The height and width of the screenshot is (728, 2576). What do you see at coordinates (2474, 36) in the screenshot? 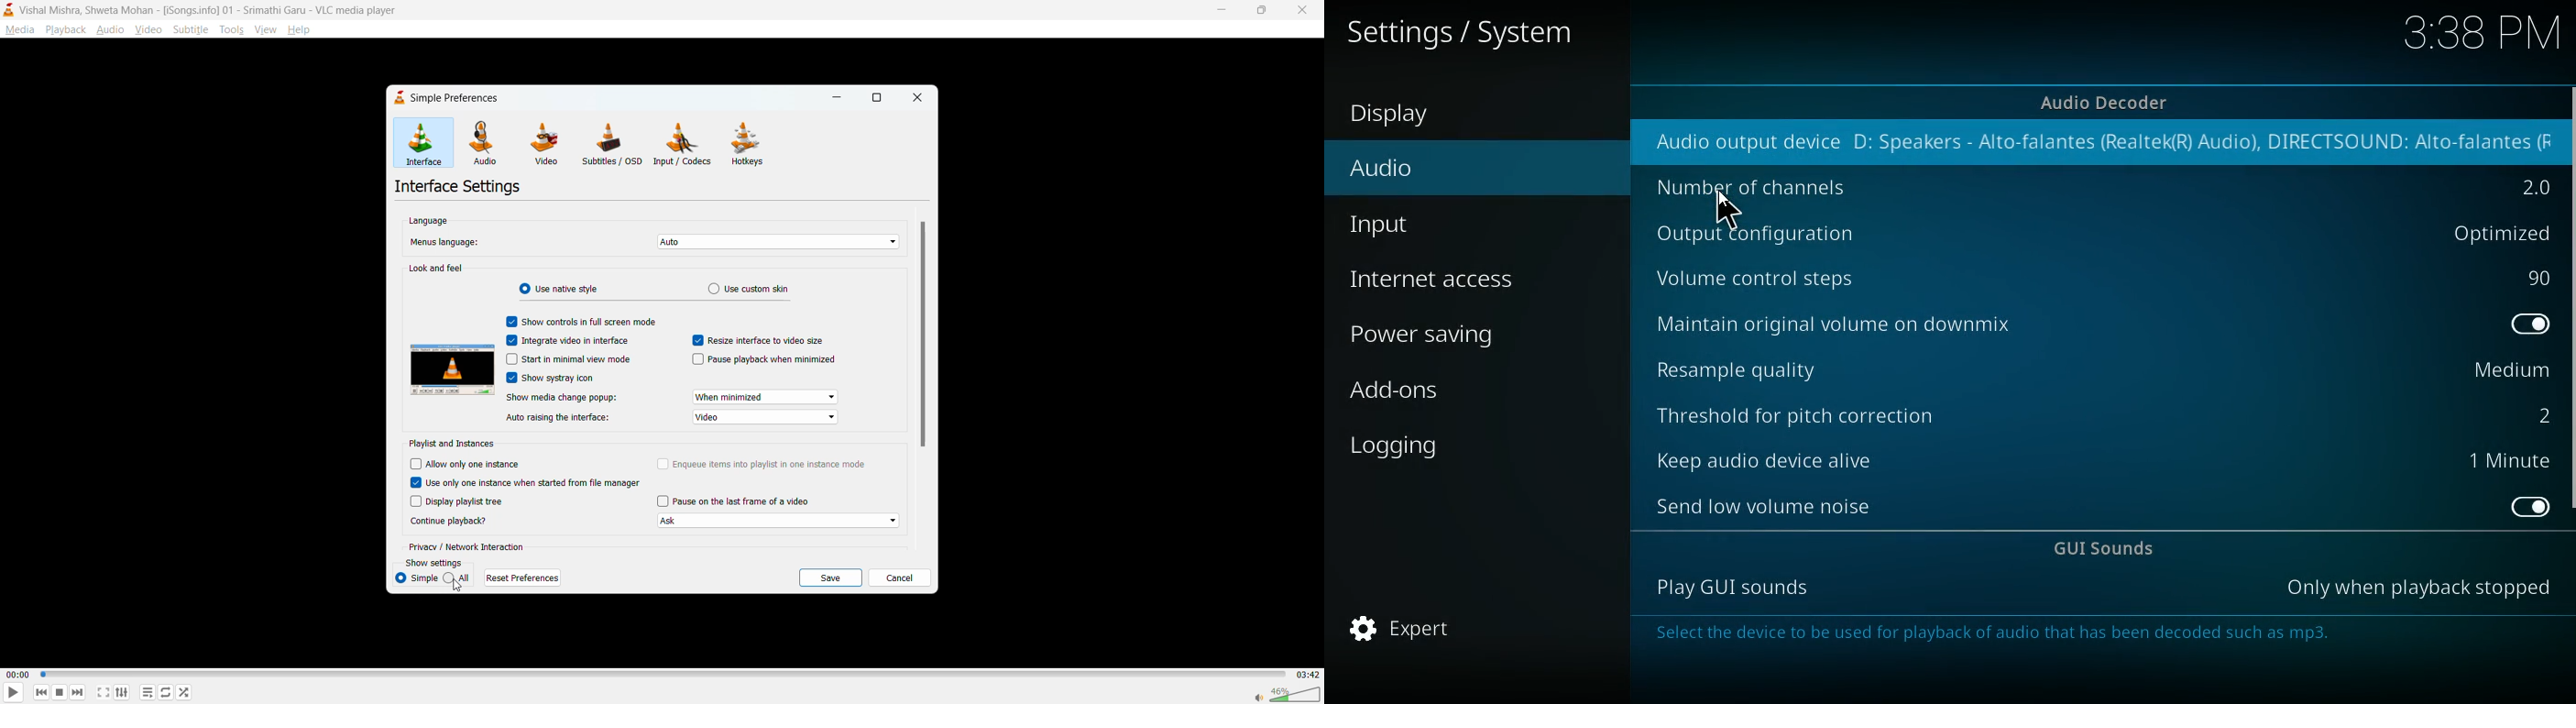
I see `3:38 Pm` at bounding box center [2474, 36].